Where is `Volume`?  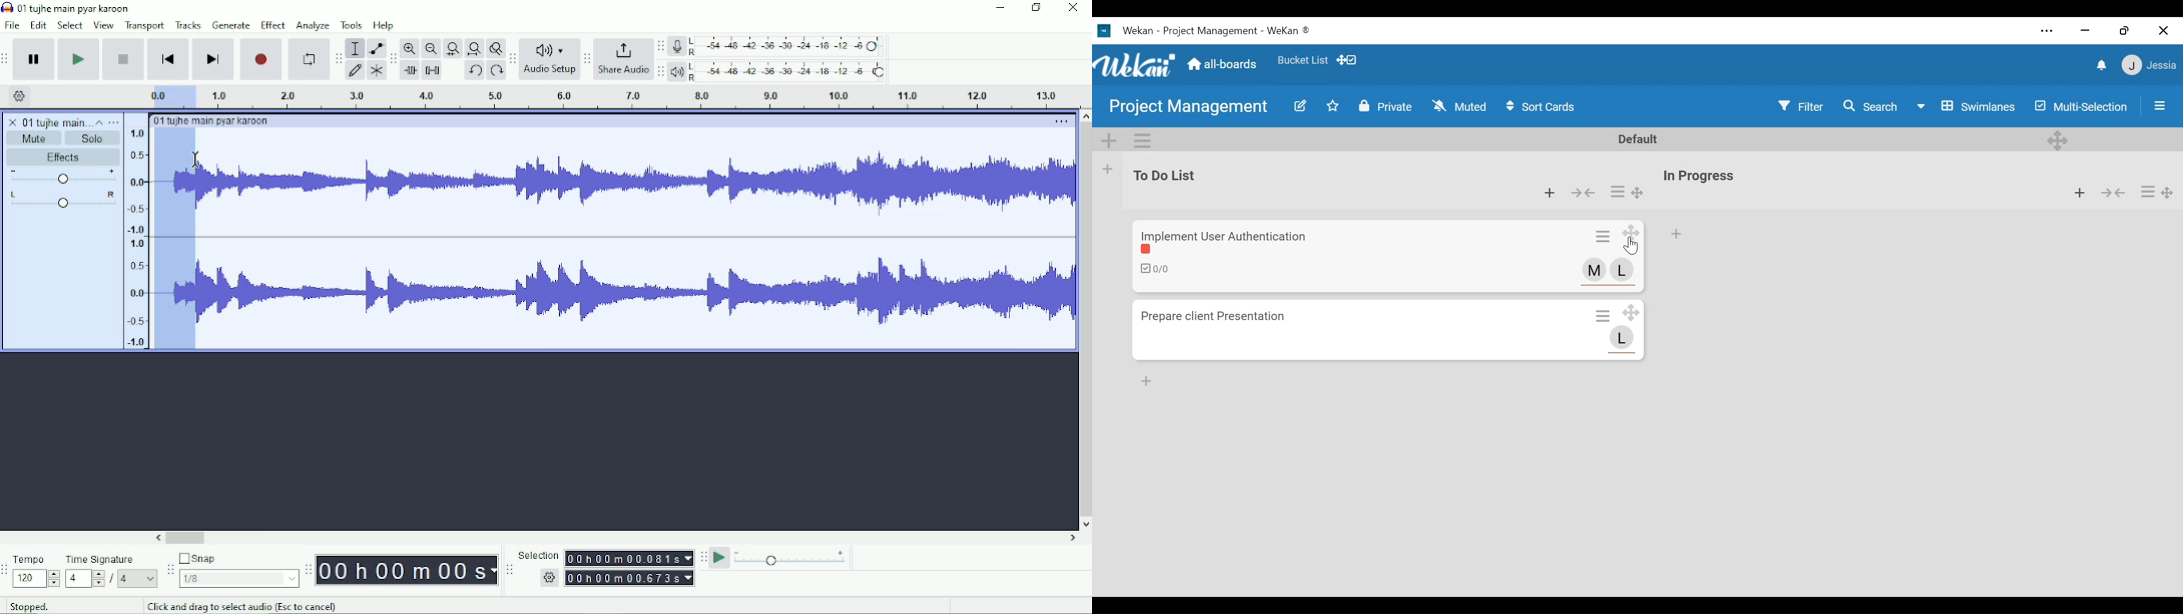 Volume is located at coordinates (63, 178).